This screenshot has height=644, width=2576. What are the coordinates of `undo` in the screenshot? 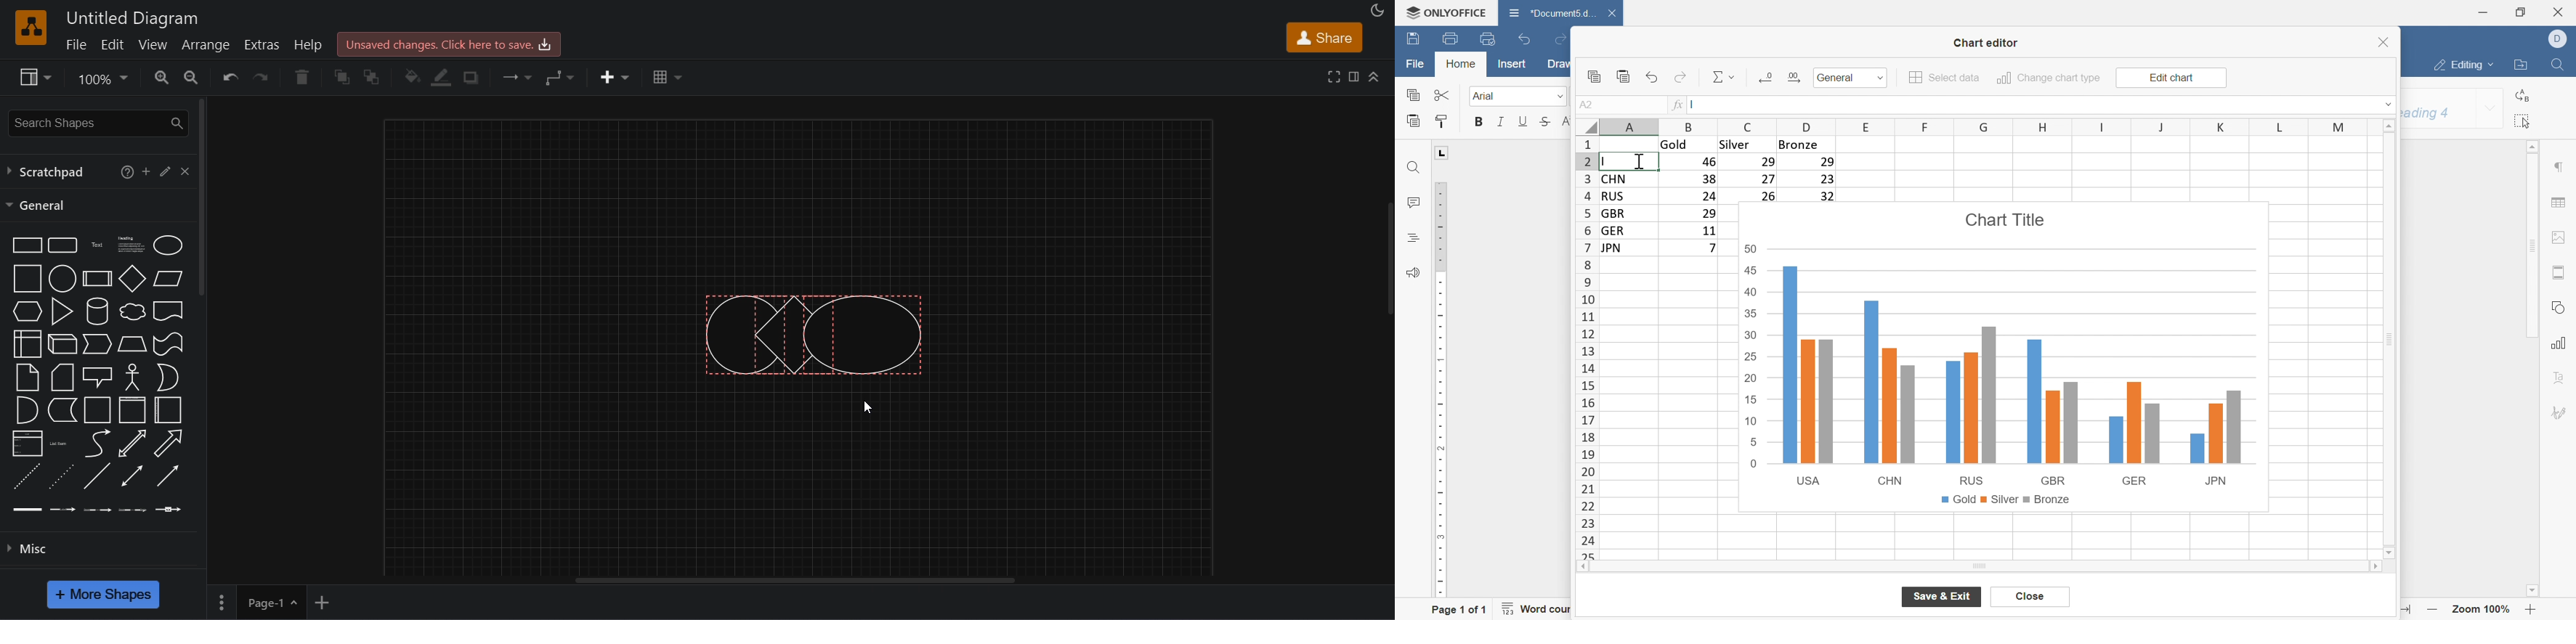 It's located at (230, 77).